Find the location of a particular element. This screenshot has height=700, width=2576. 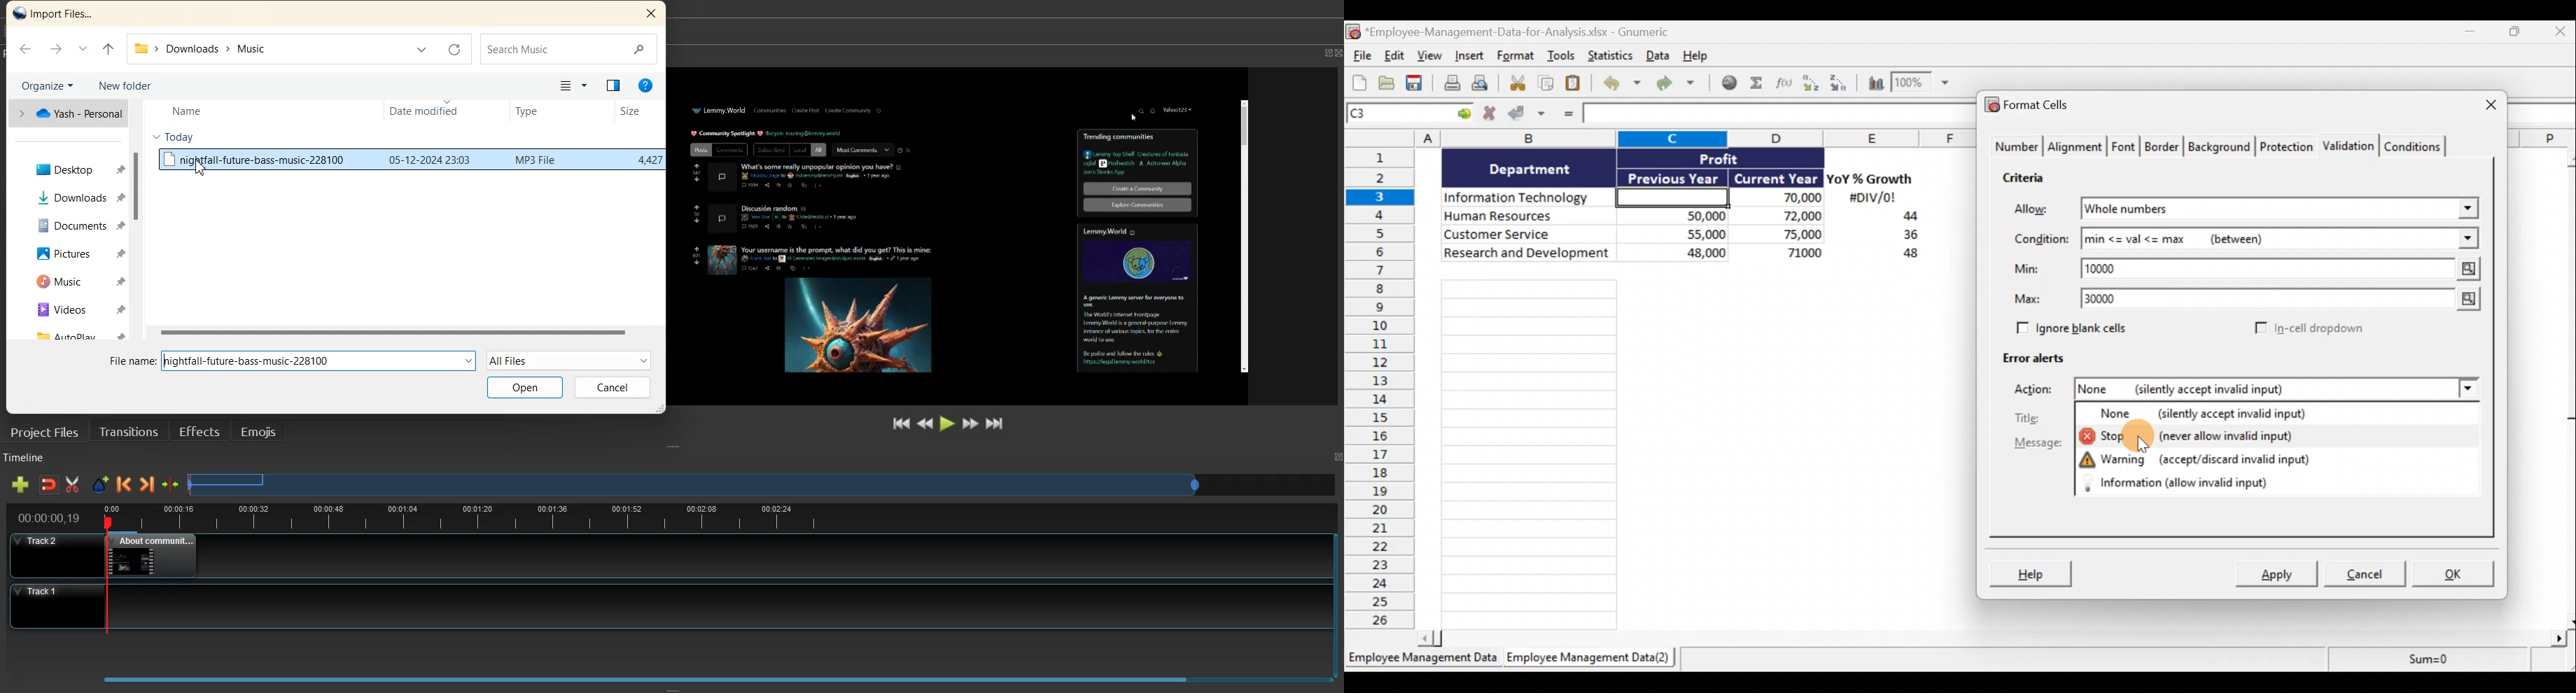

Max value is located at coordinates (2461, 300).